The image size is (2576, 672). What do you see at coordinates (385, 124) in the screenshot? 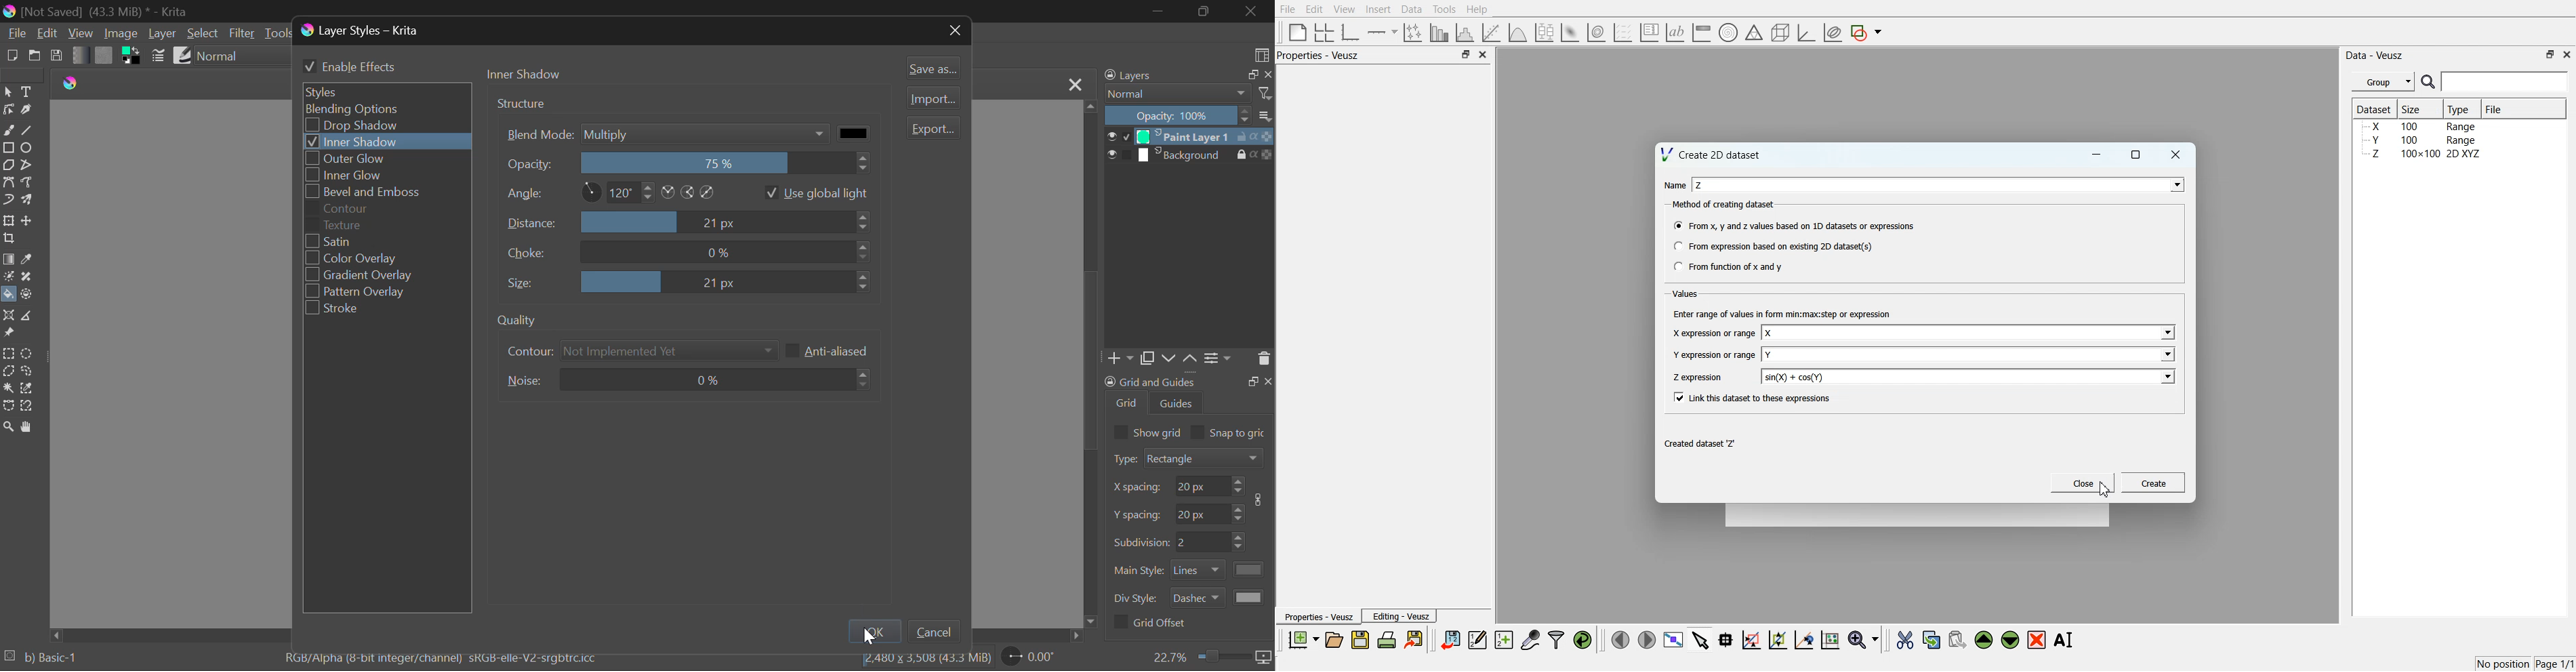
I see `Drop Shadow` at bounding box center [385, 124].